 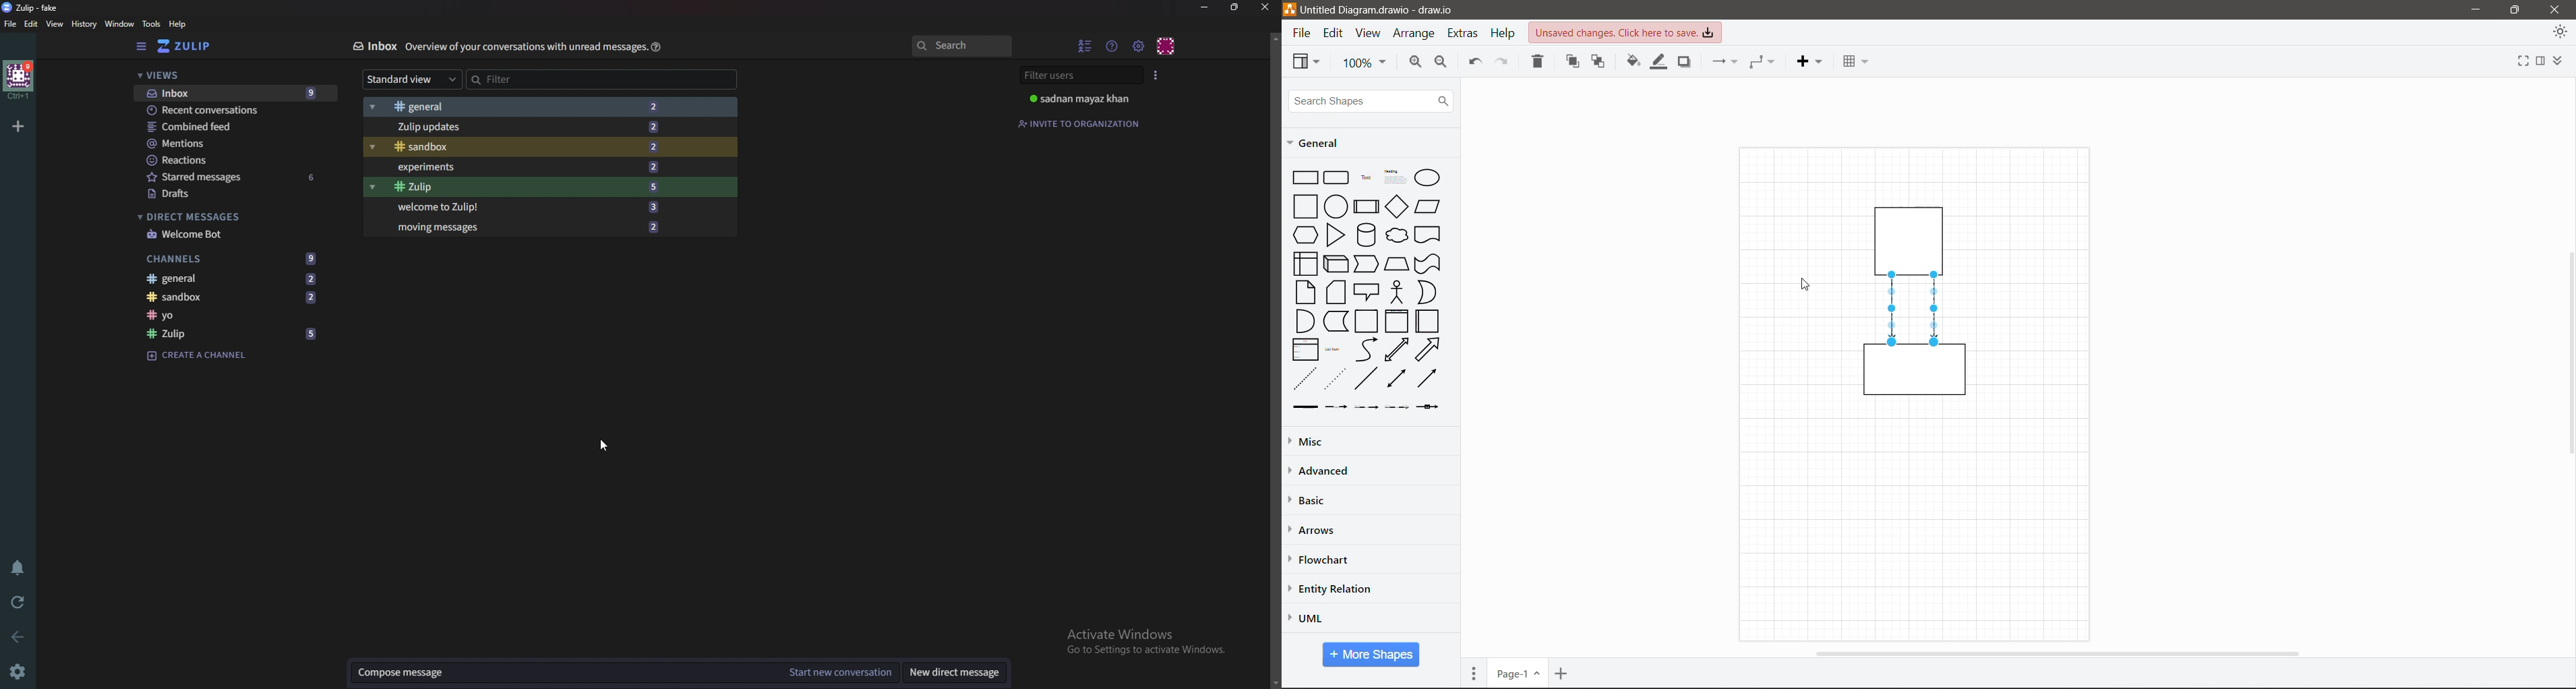 I want to click on Untitled Diagram.drawio - draw.io, so click(x=1384, y=10).